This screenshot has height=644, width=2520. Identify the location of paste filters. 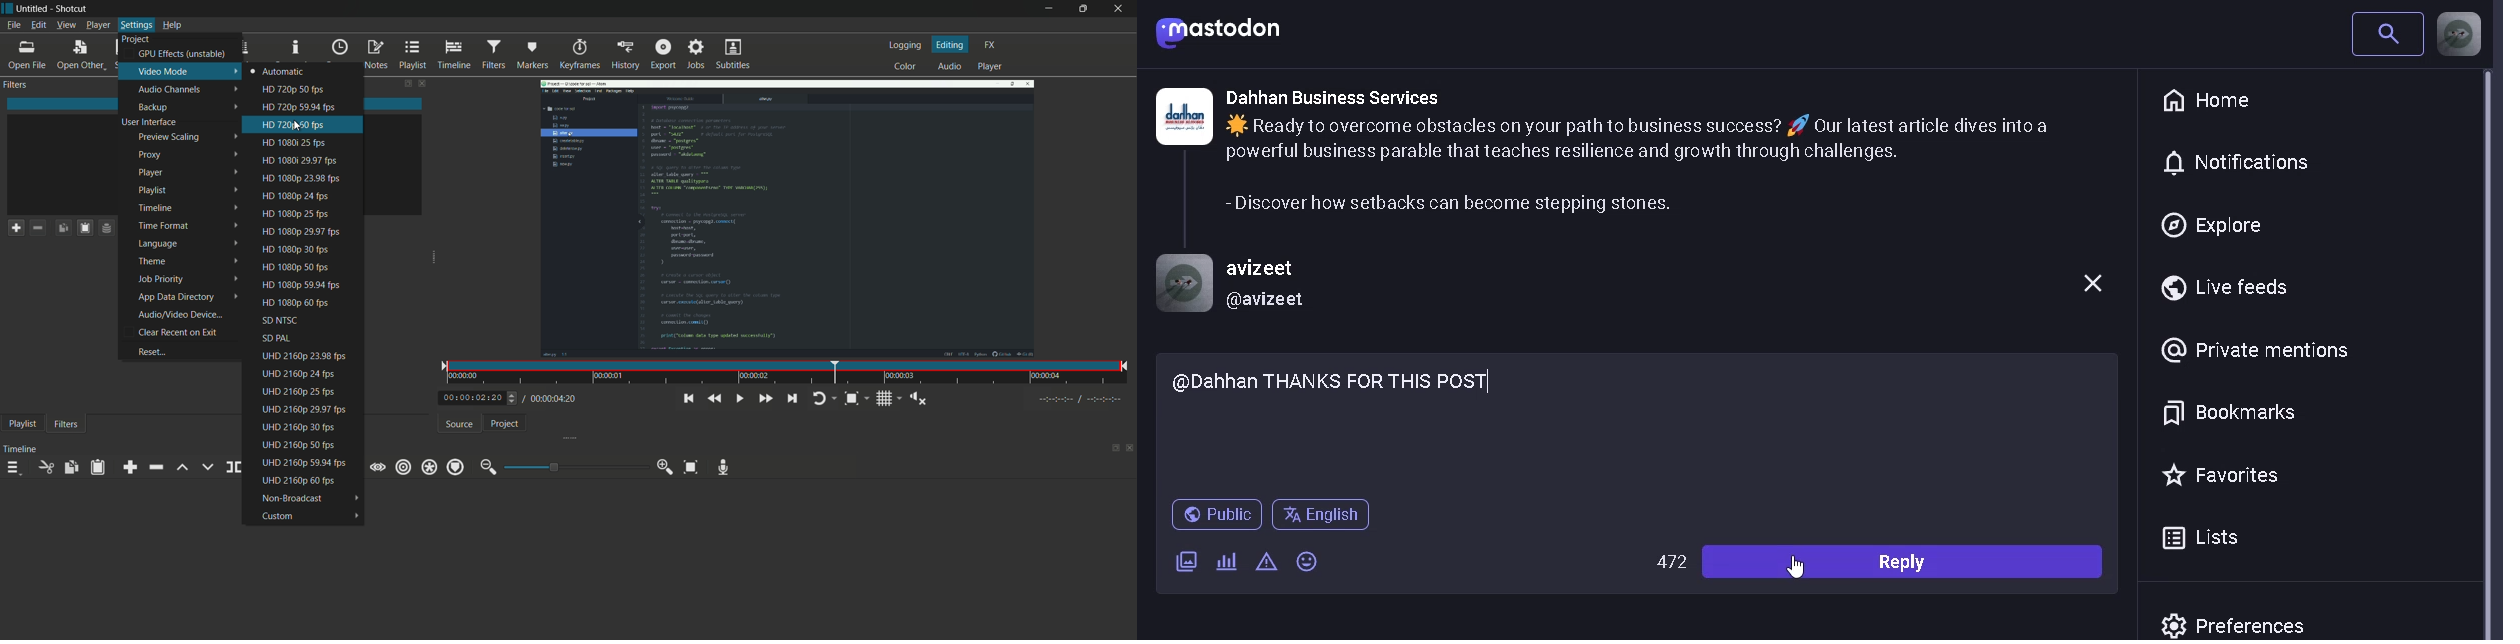
(98, 467).